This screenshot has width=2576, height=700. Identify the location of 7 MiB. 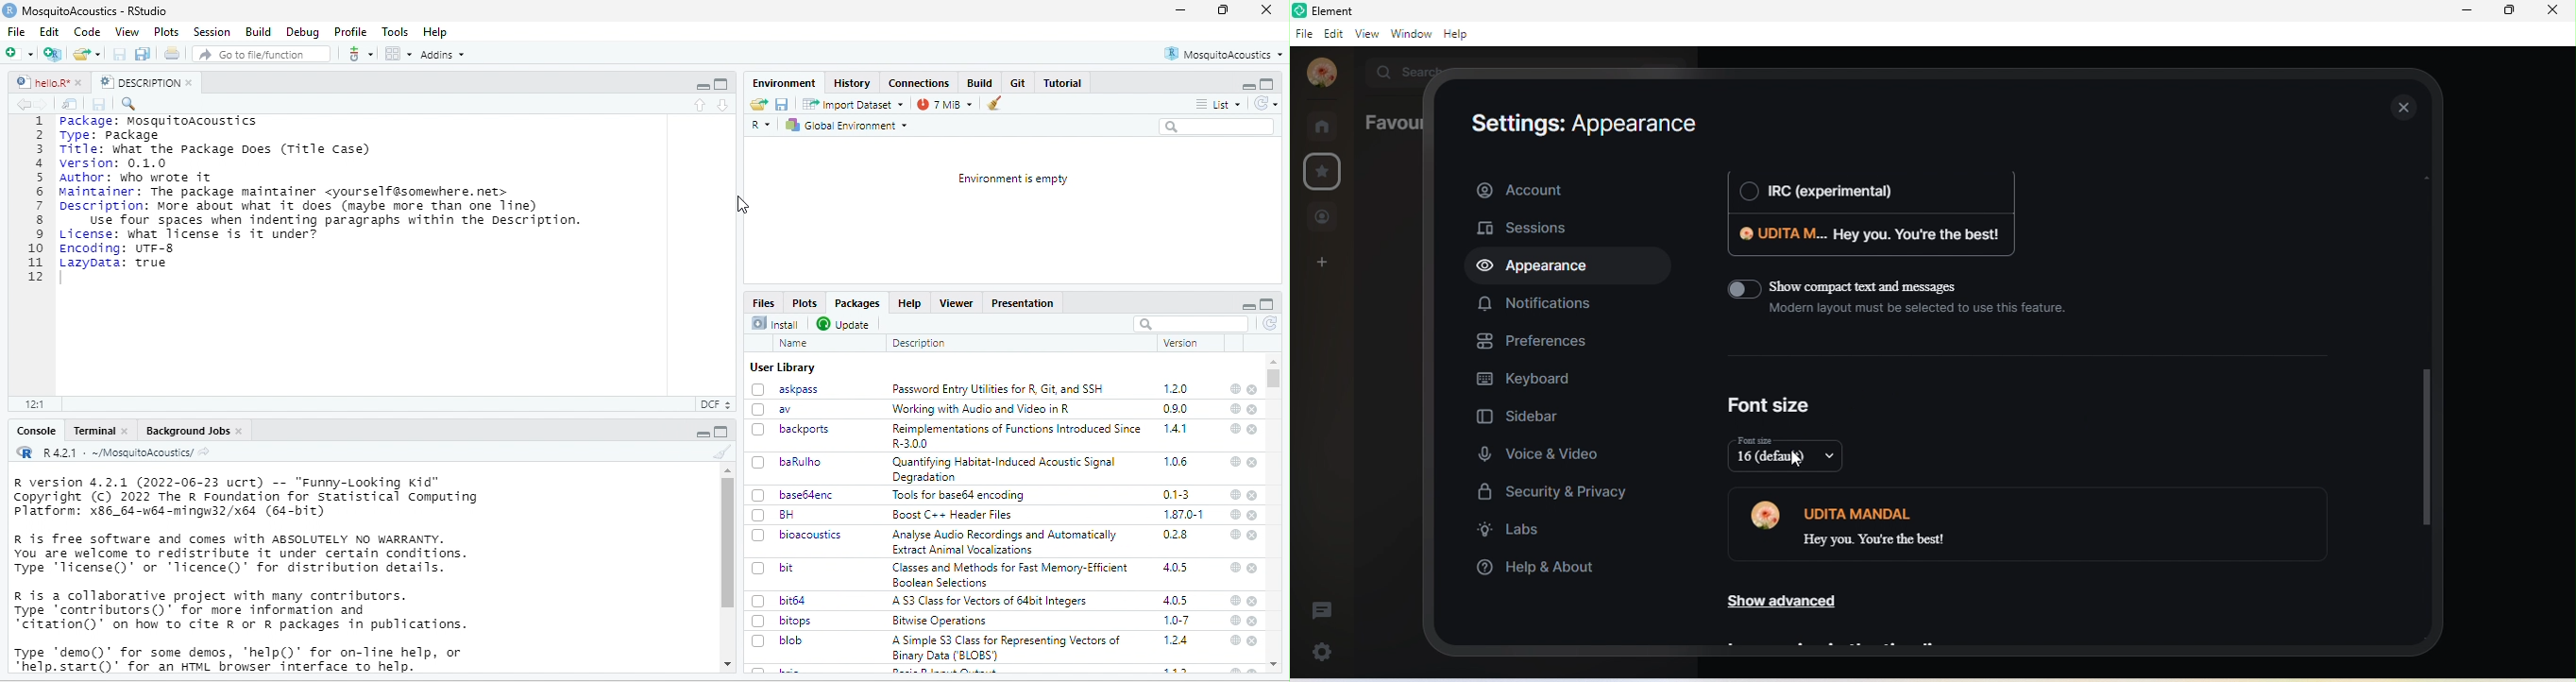
(944, 104).